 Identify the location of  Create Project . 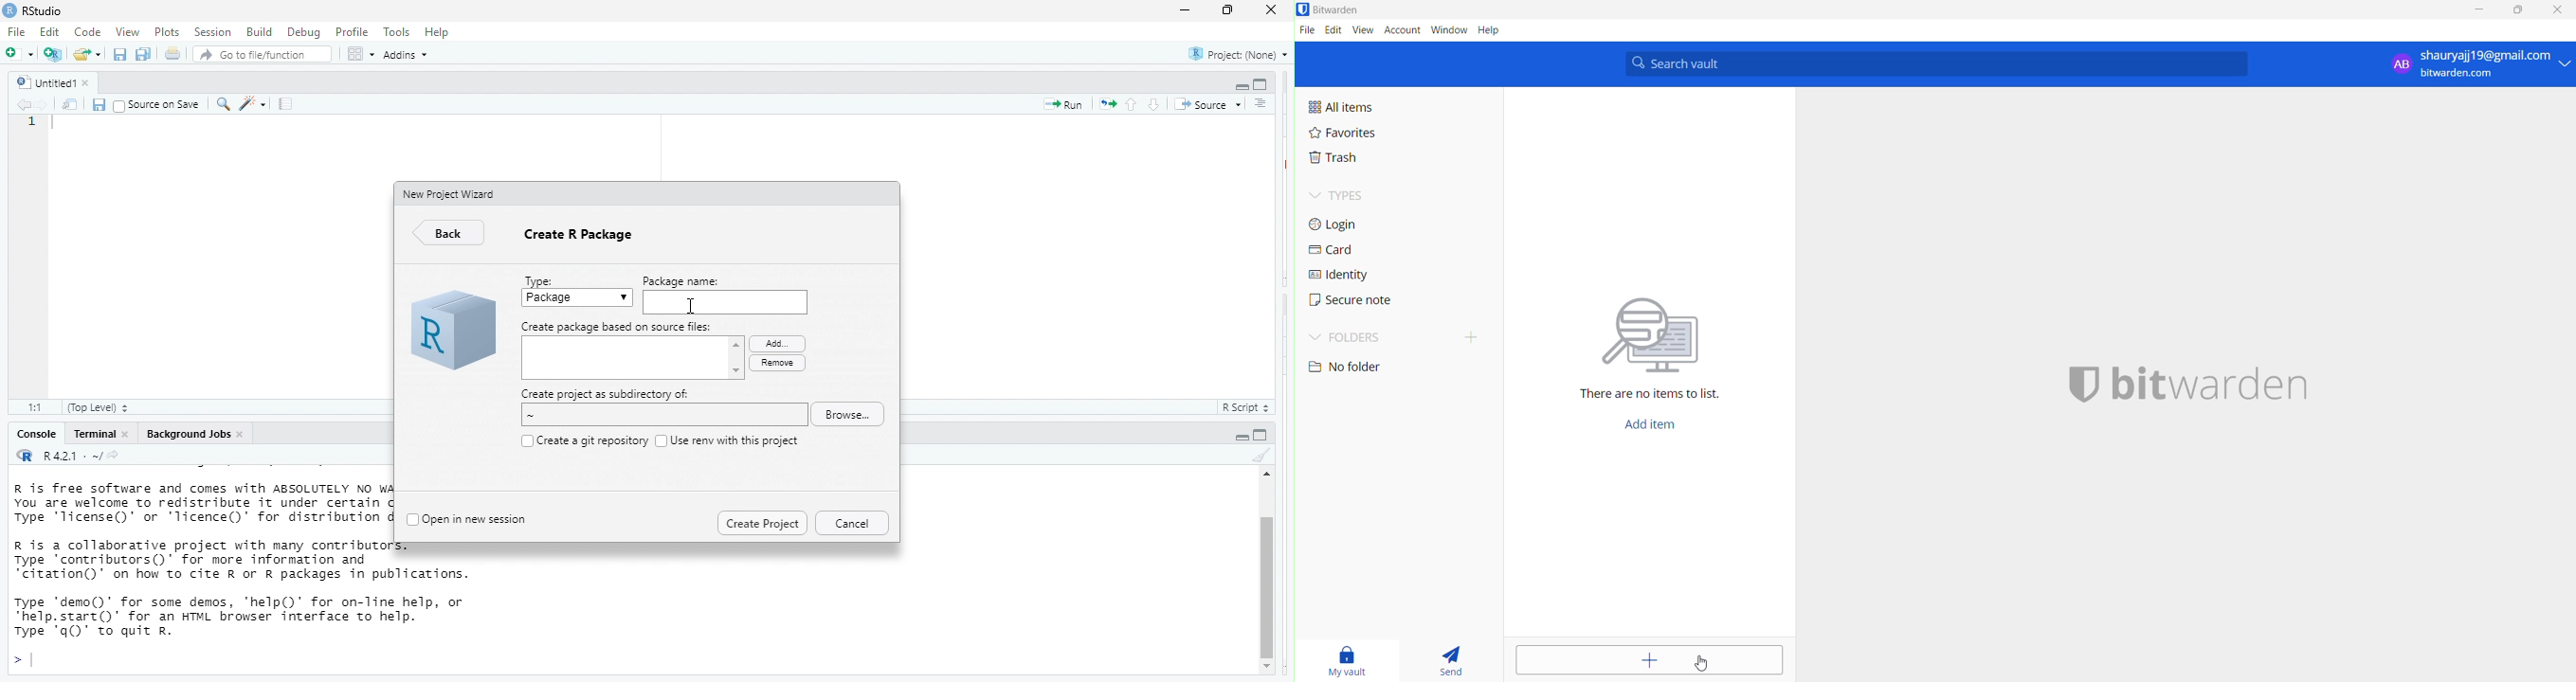
(762, 521).